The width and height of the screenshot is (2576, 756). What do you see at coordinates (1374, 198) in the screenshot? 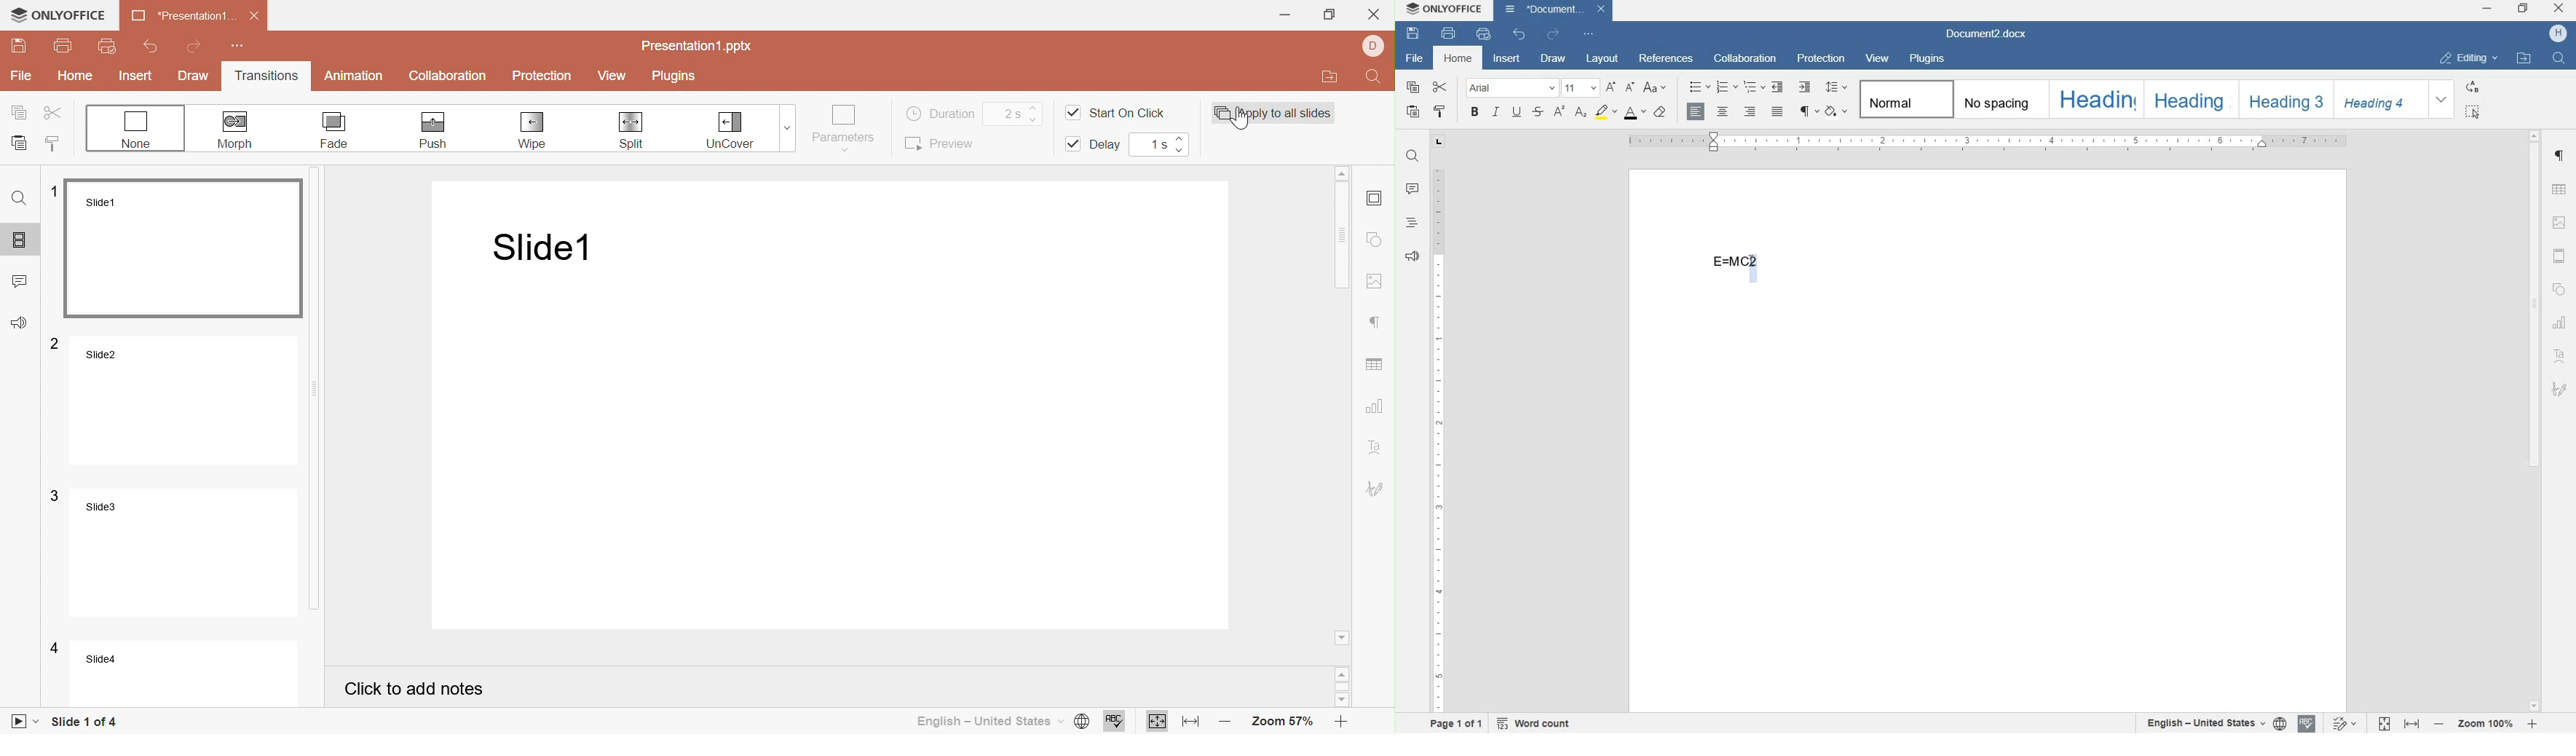
I see `Slide settings` at bounding box center [1374, 198].